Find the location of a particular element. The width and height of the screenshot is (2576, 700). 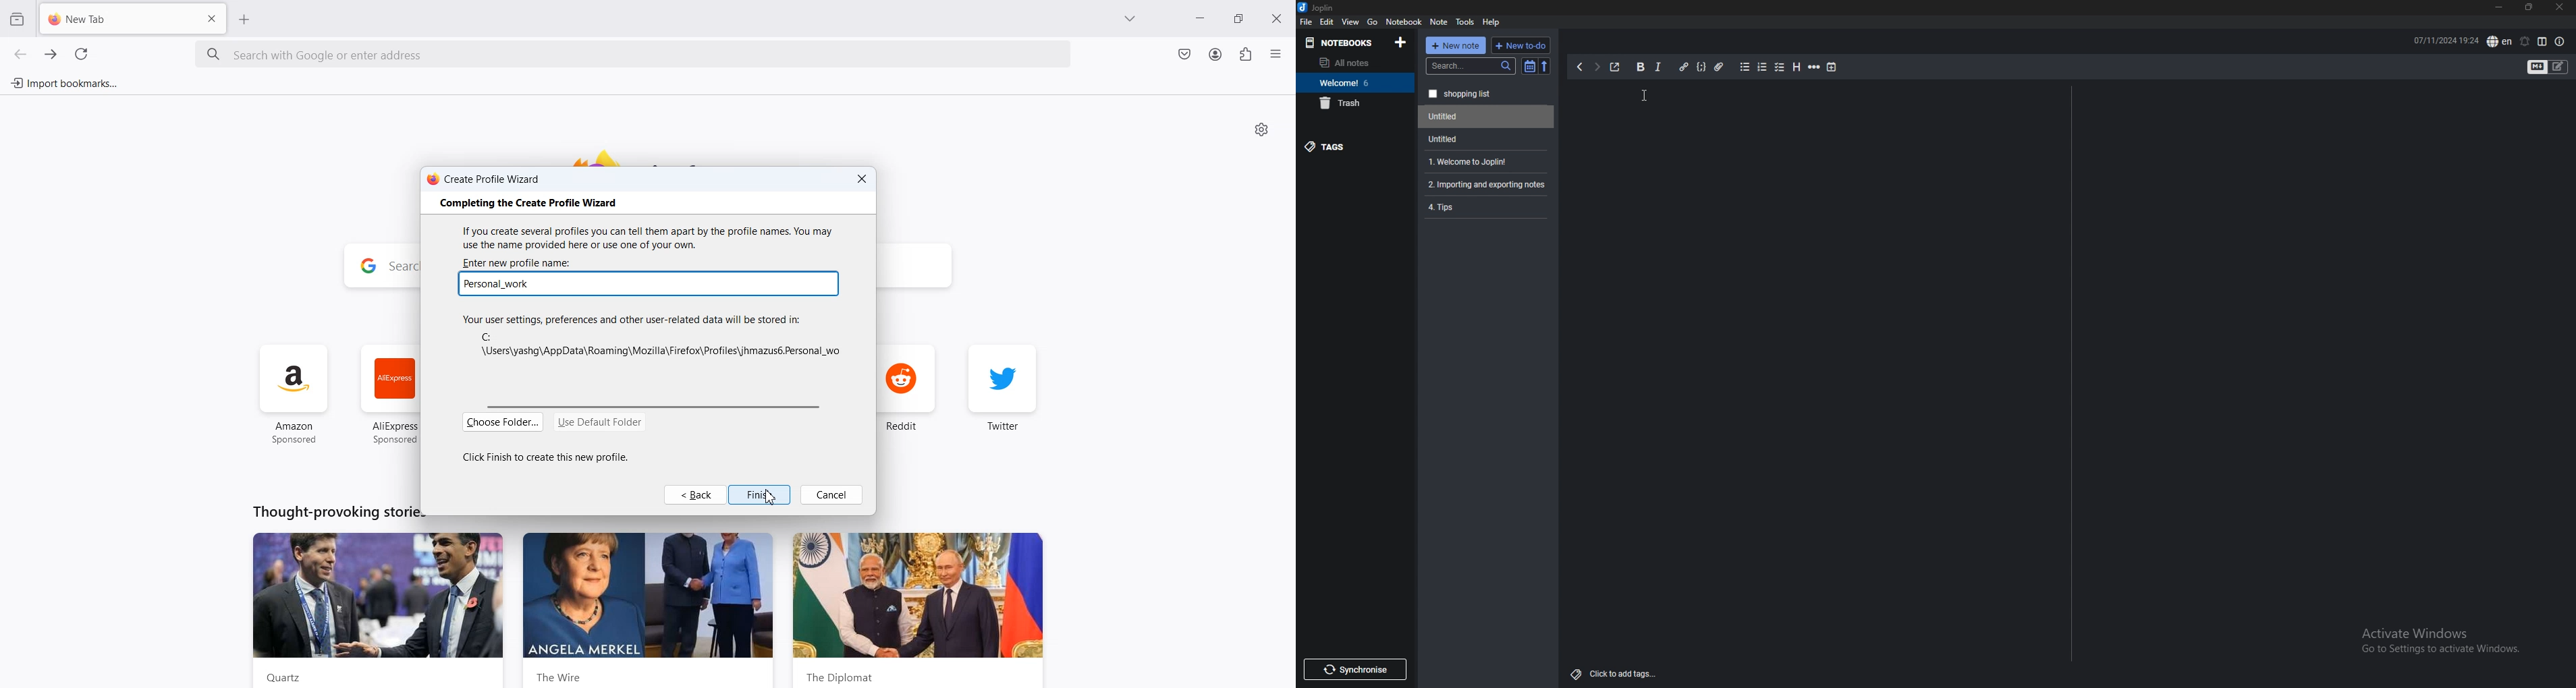

heading is located at coordinates (1795, 67).